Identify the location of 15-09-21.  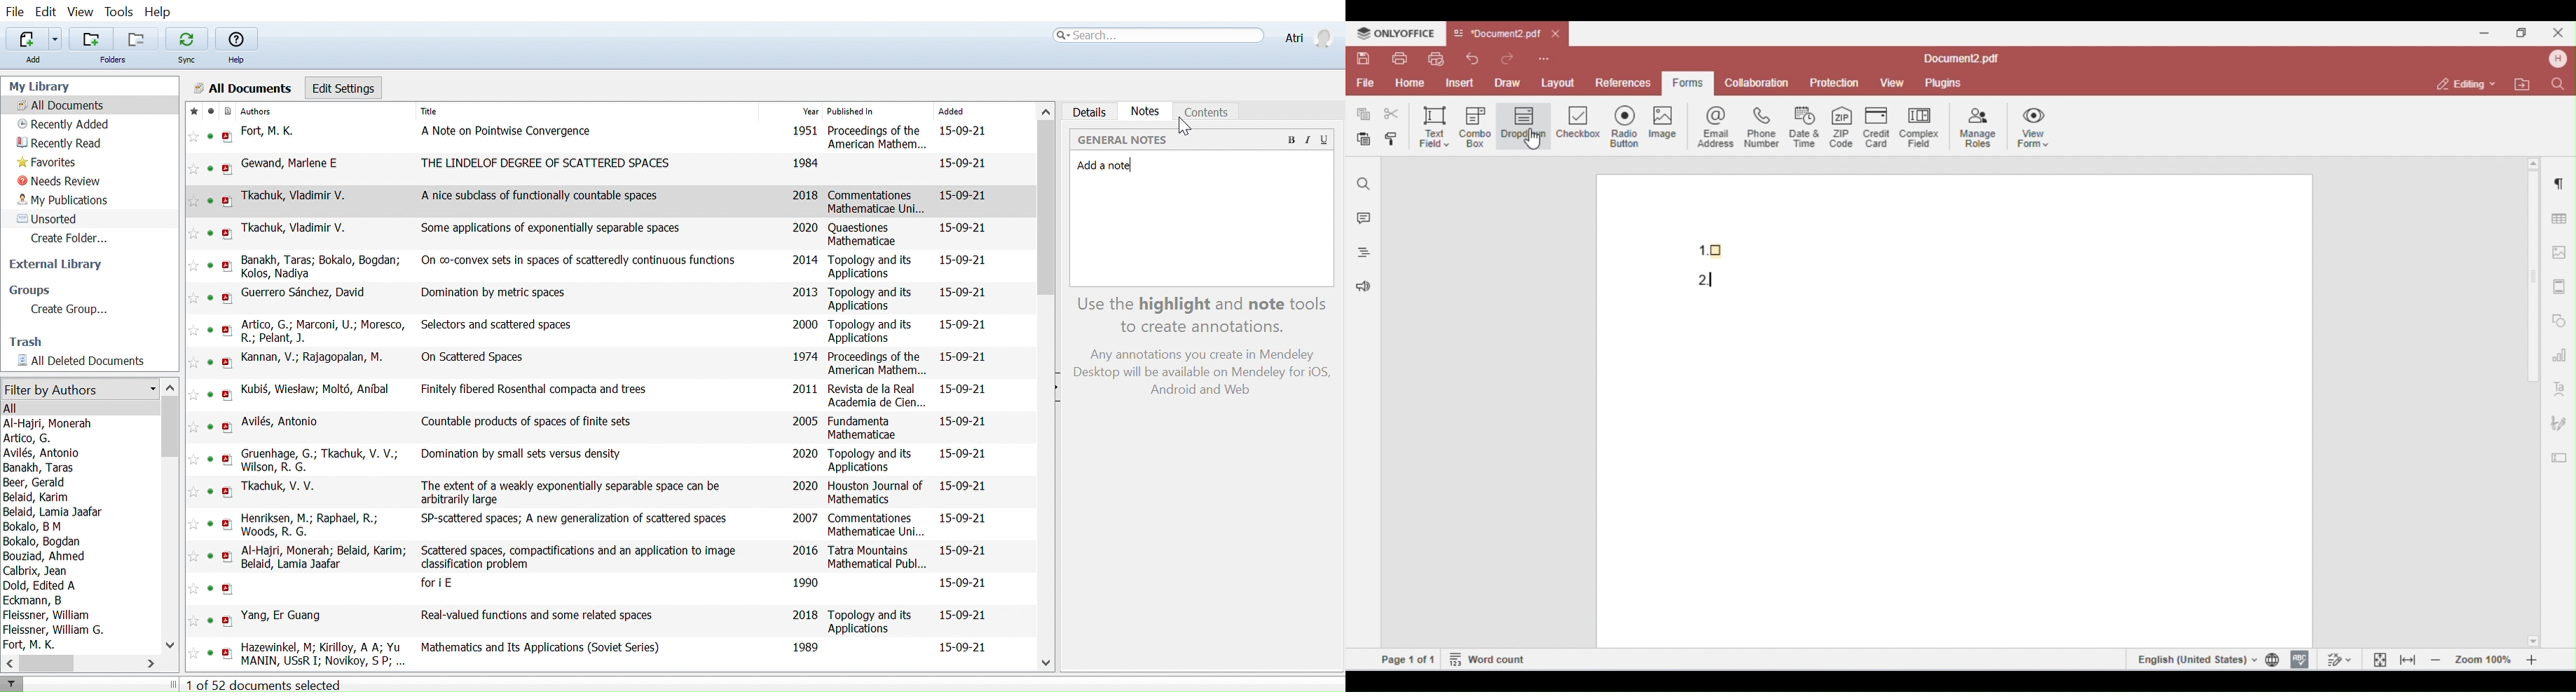
(964, 131).